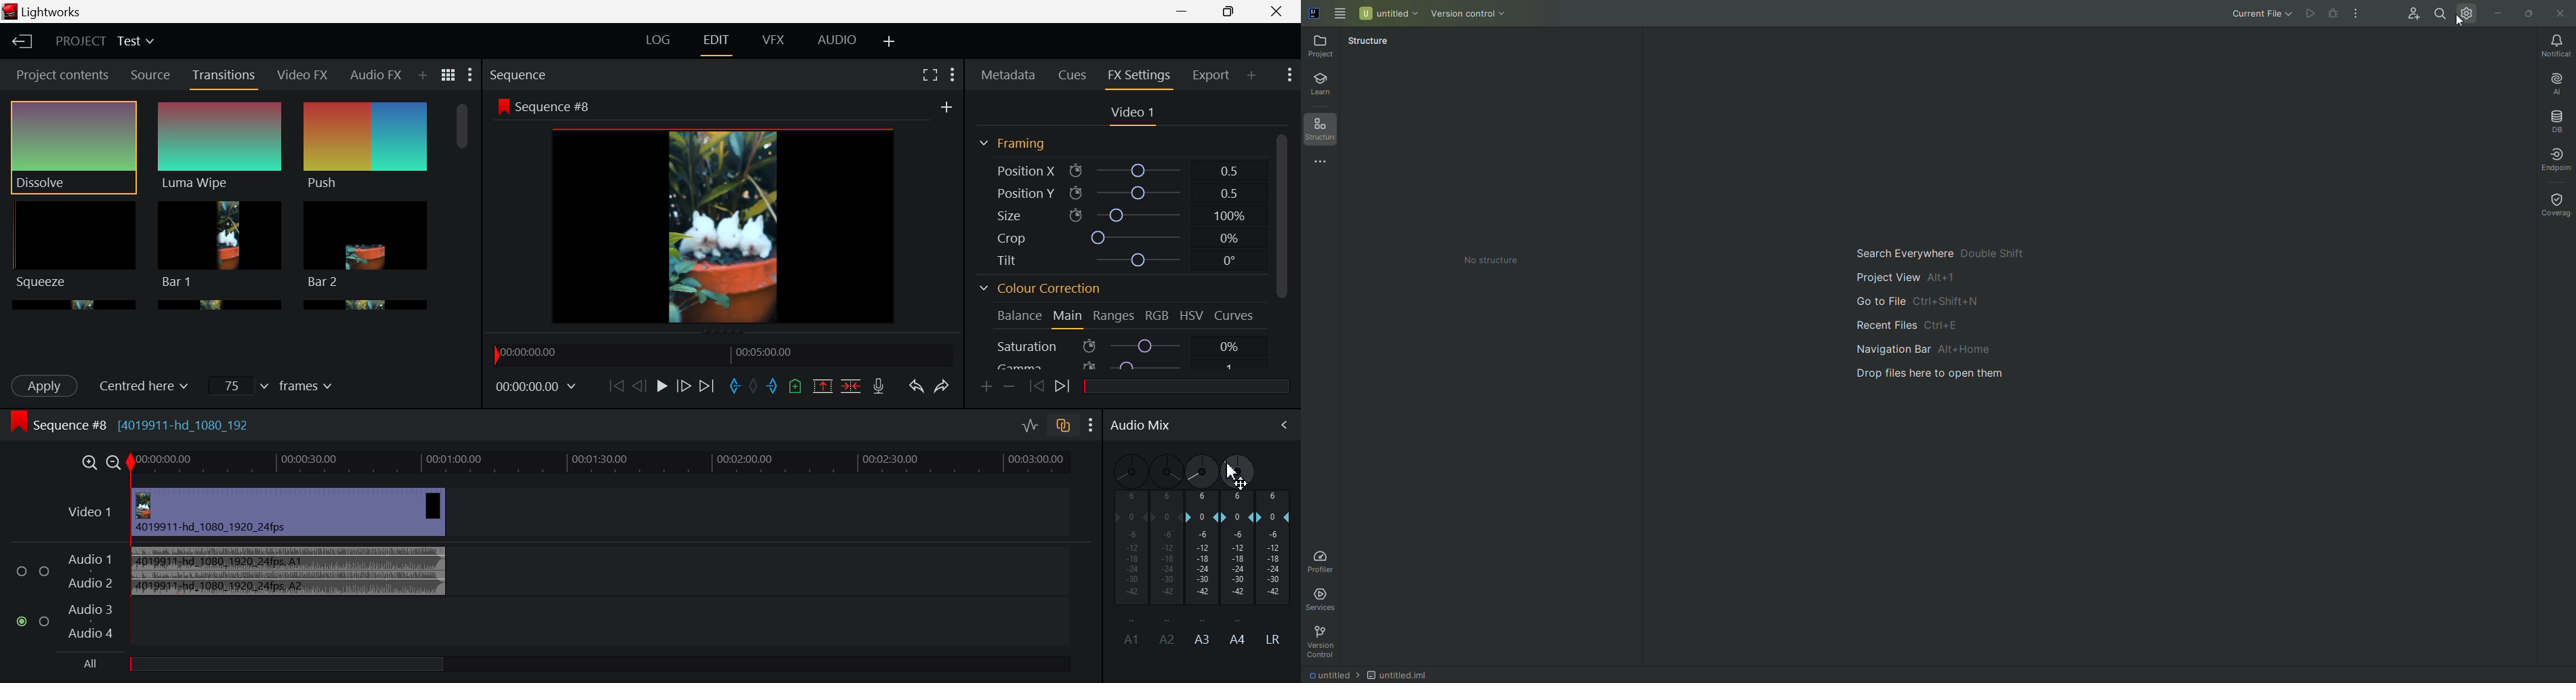 The image size is (2576, 700). I want to click on Remove all marks, so click(753, 386).